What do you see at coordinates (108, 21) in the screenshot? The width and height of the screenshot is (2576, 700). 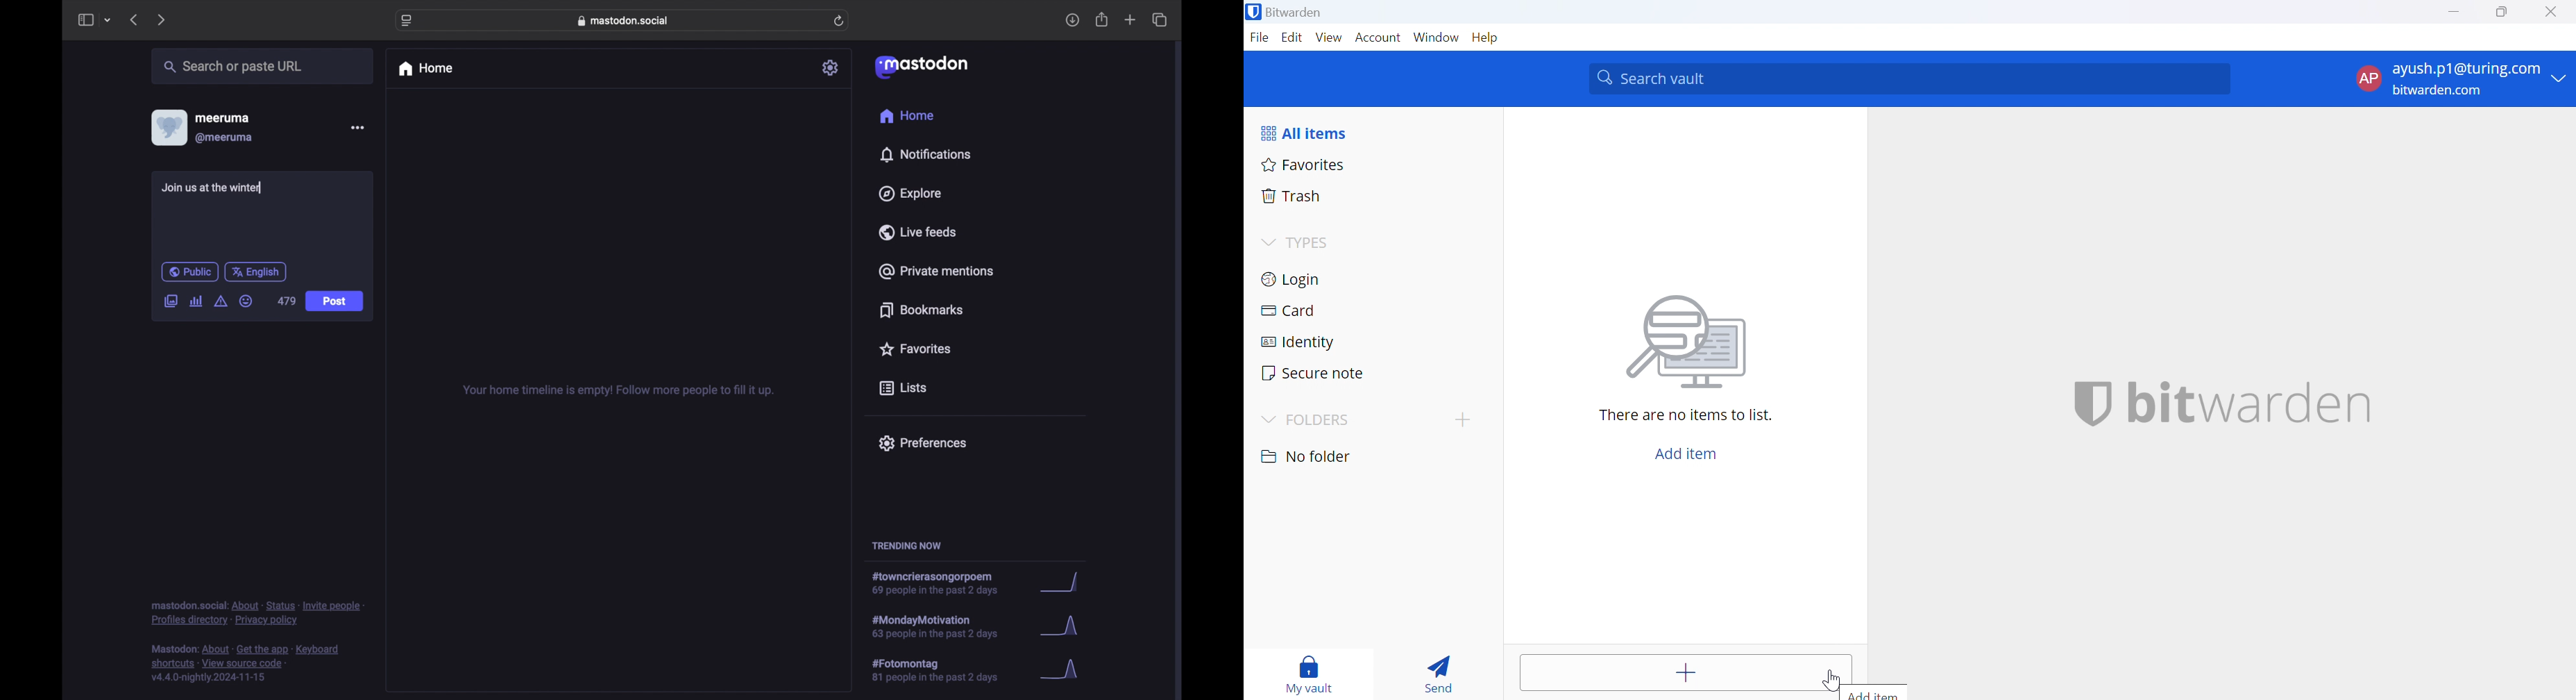 I see `tab group picker` at bounding box center [108, 21].